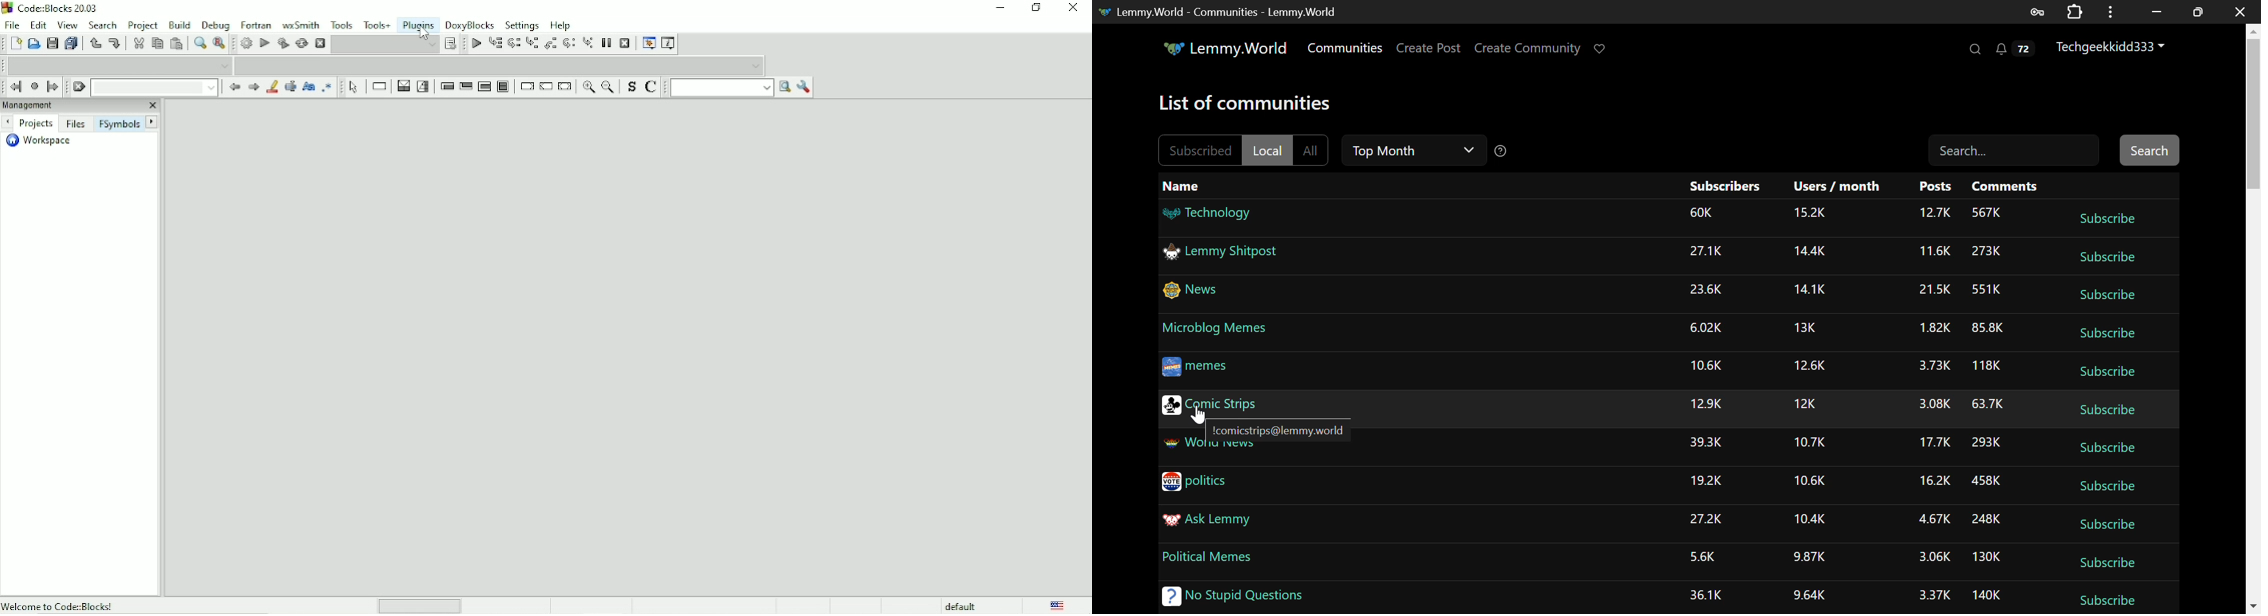 The height and width of the screenshot is (616, 2268). Describe the element at coordinates (246, 43) in the screenshot. I see `Build` at that location.